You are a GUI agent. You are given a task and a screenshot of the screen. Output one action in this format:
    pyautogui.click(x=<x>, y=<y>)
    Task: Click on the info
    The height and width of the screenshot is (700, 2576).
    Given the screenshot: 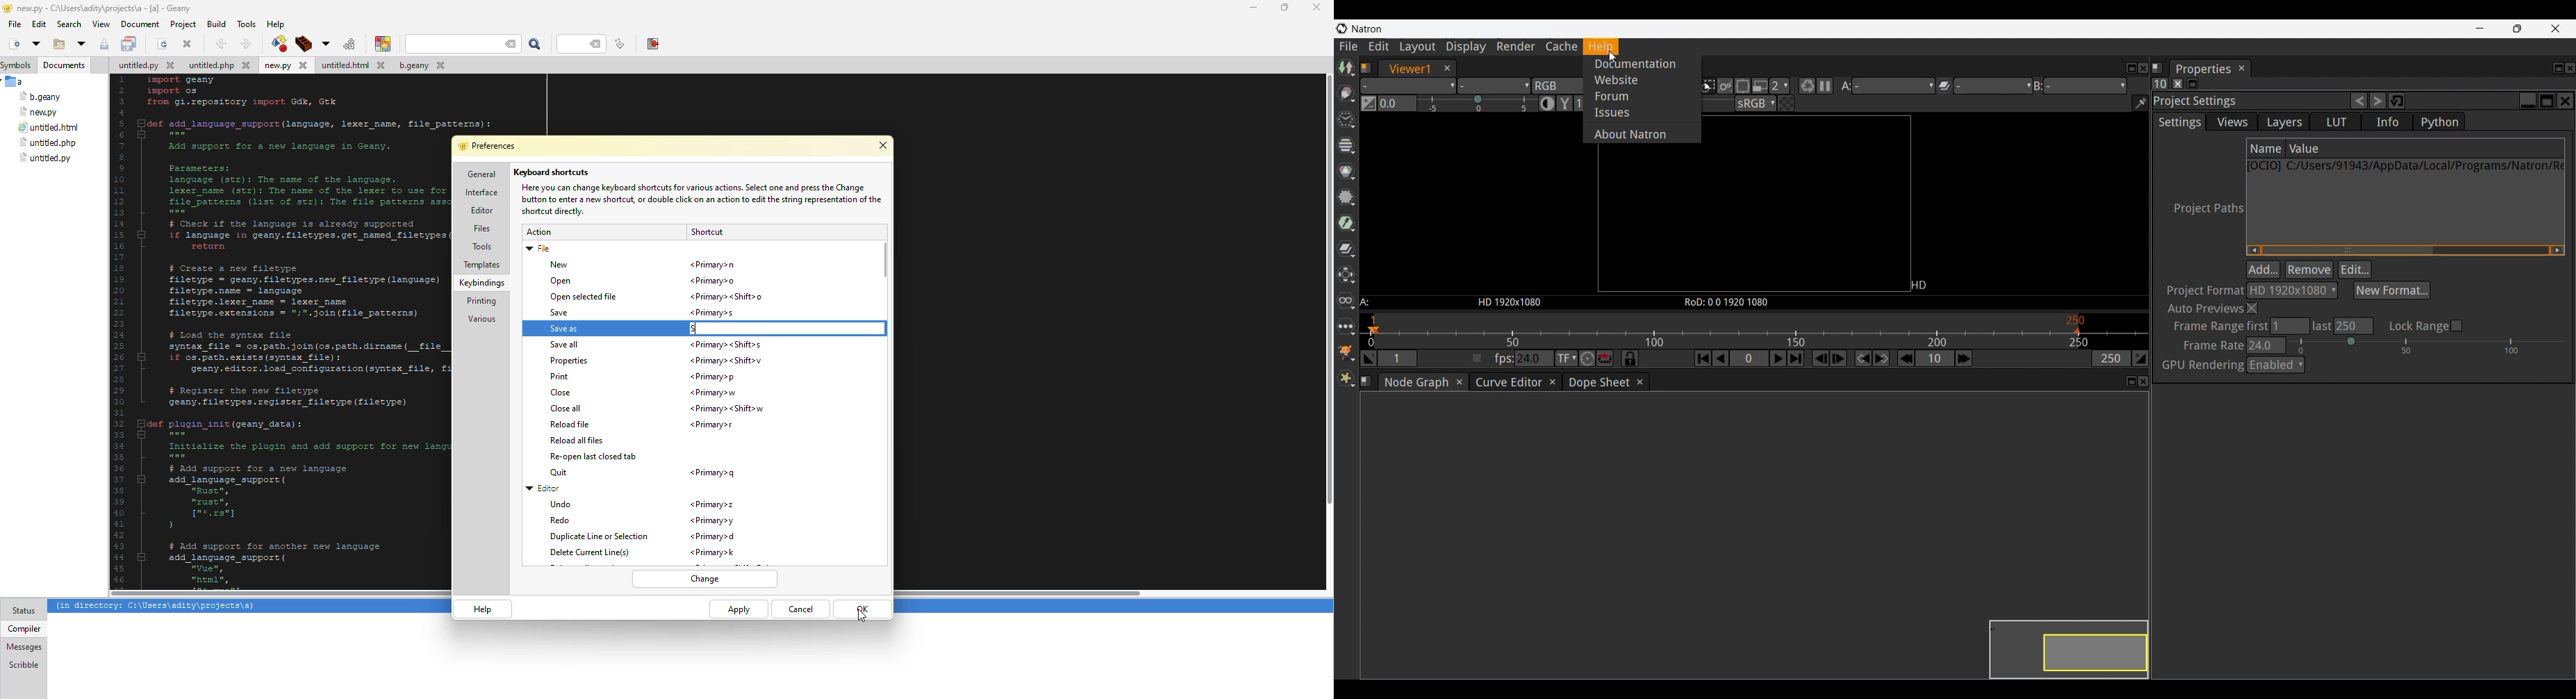 What is the action you would take?
    pyautogui.click(x=698, y=199)
    